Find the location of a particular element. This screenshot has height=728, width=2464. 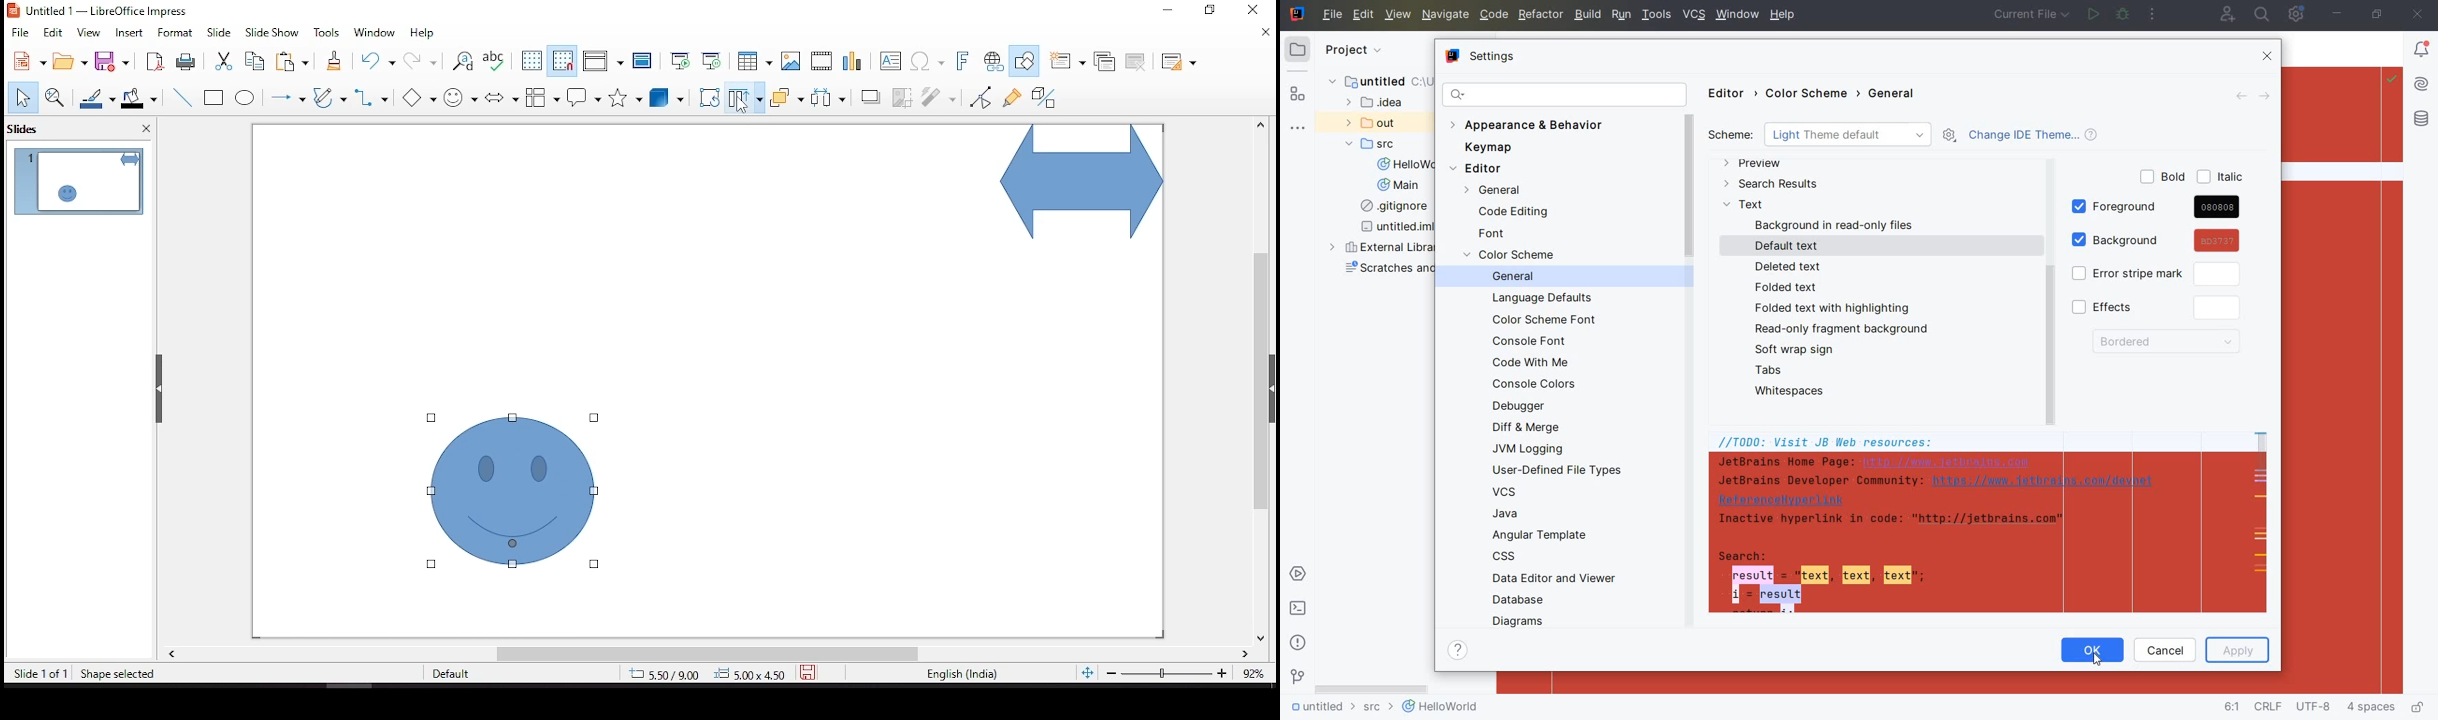

spell check is located at coordinates (495, 61).